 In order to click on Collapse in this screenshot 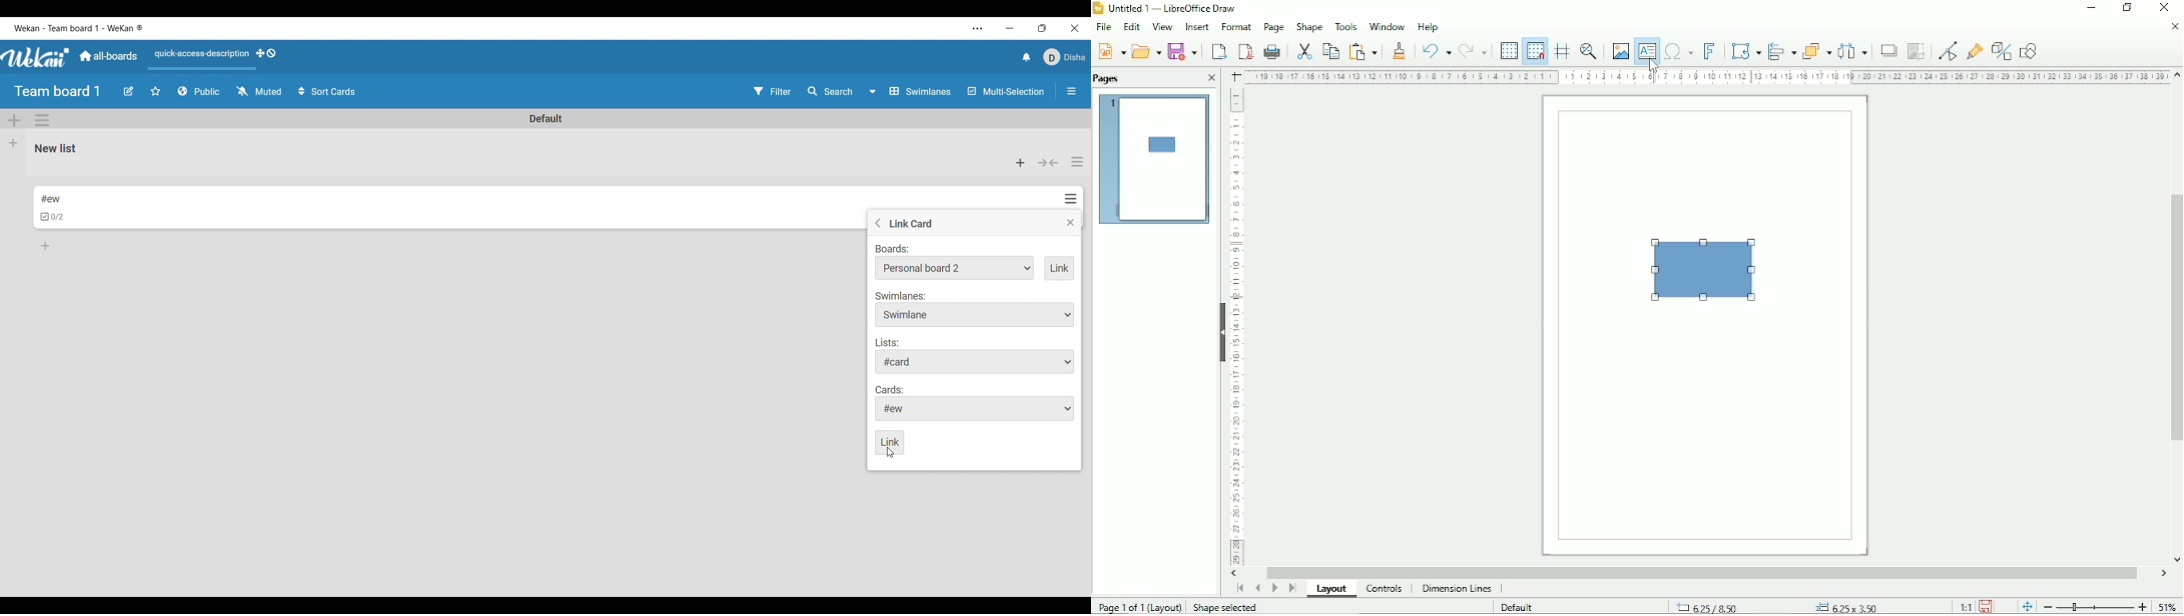, I will do `click(1048, 163)`.